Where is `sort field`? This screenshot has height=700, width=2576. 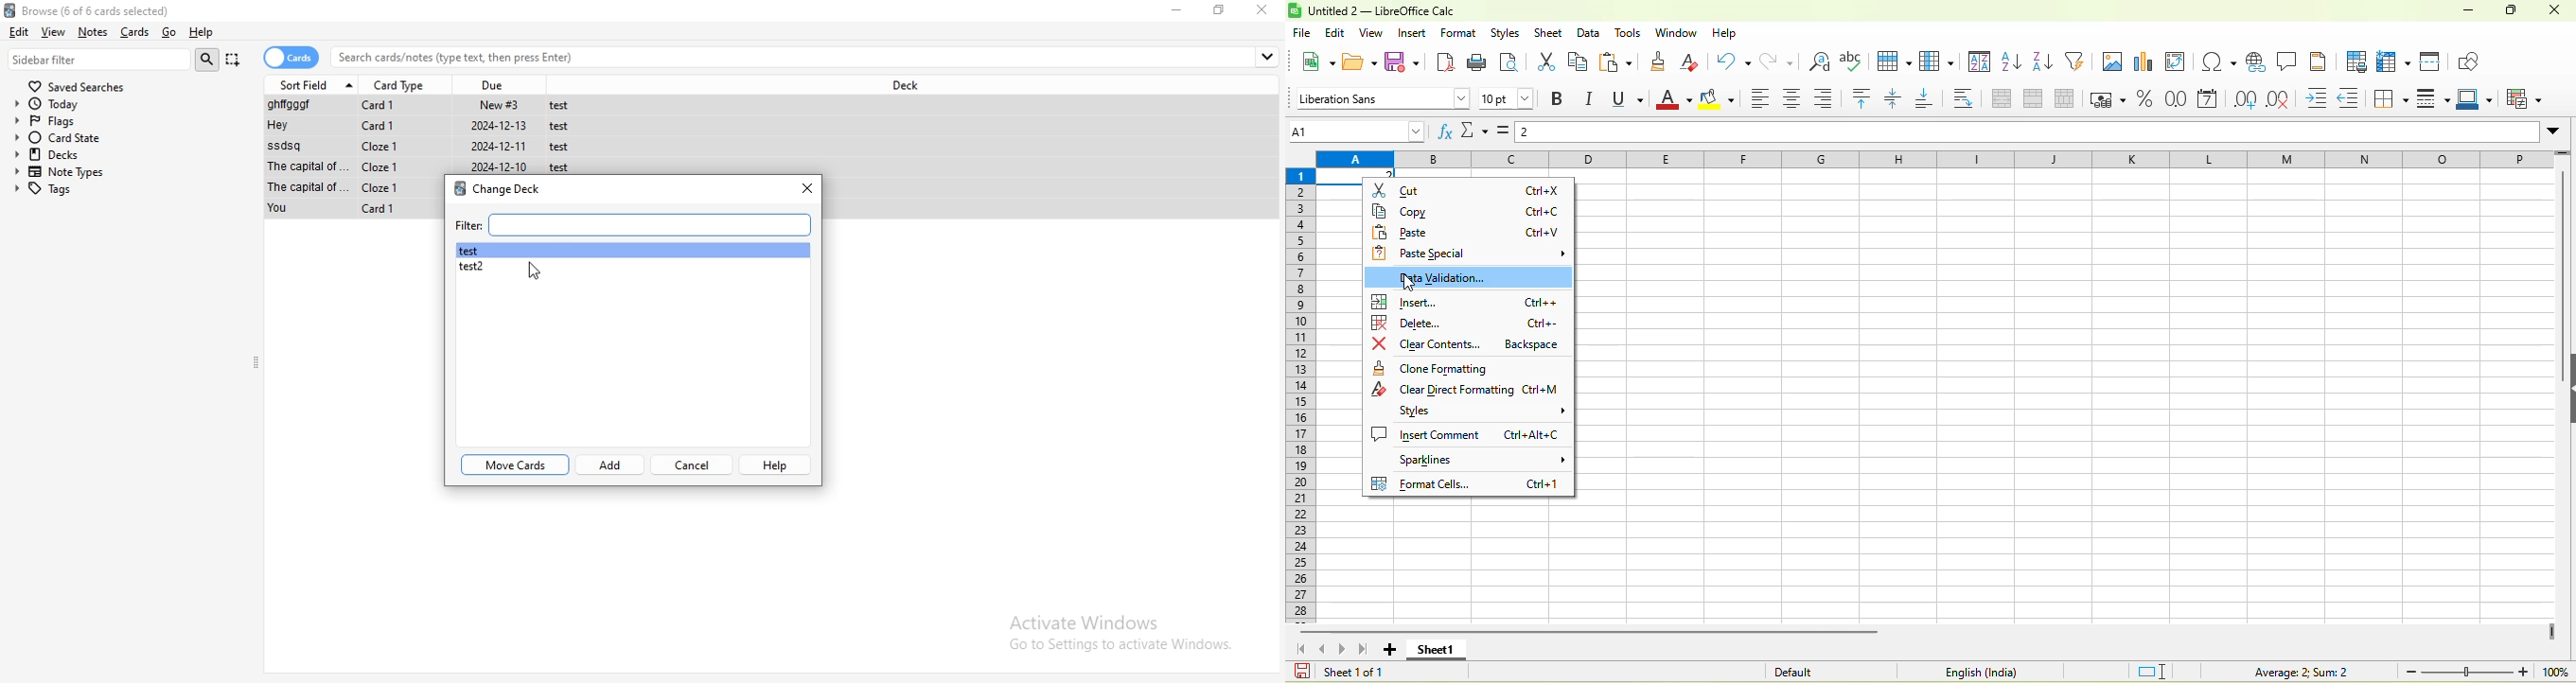 sort field is located at coordinates (314, 84).